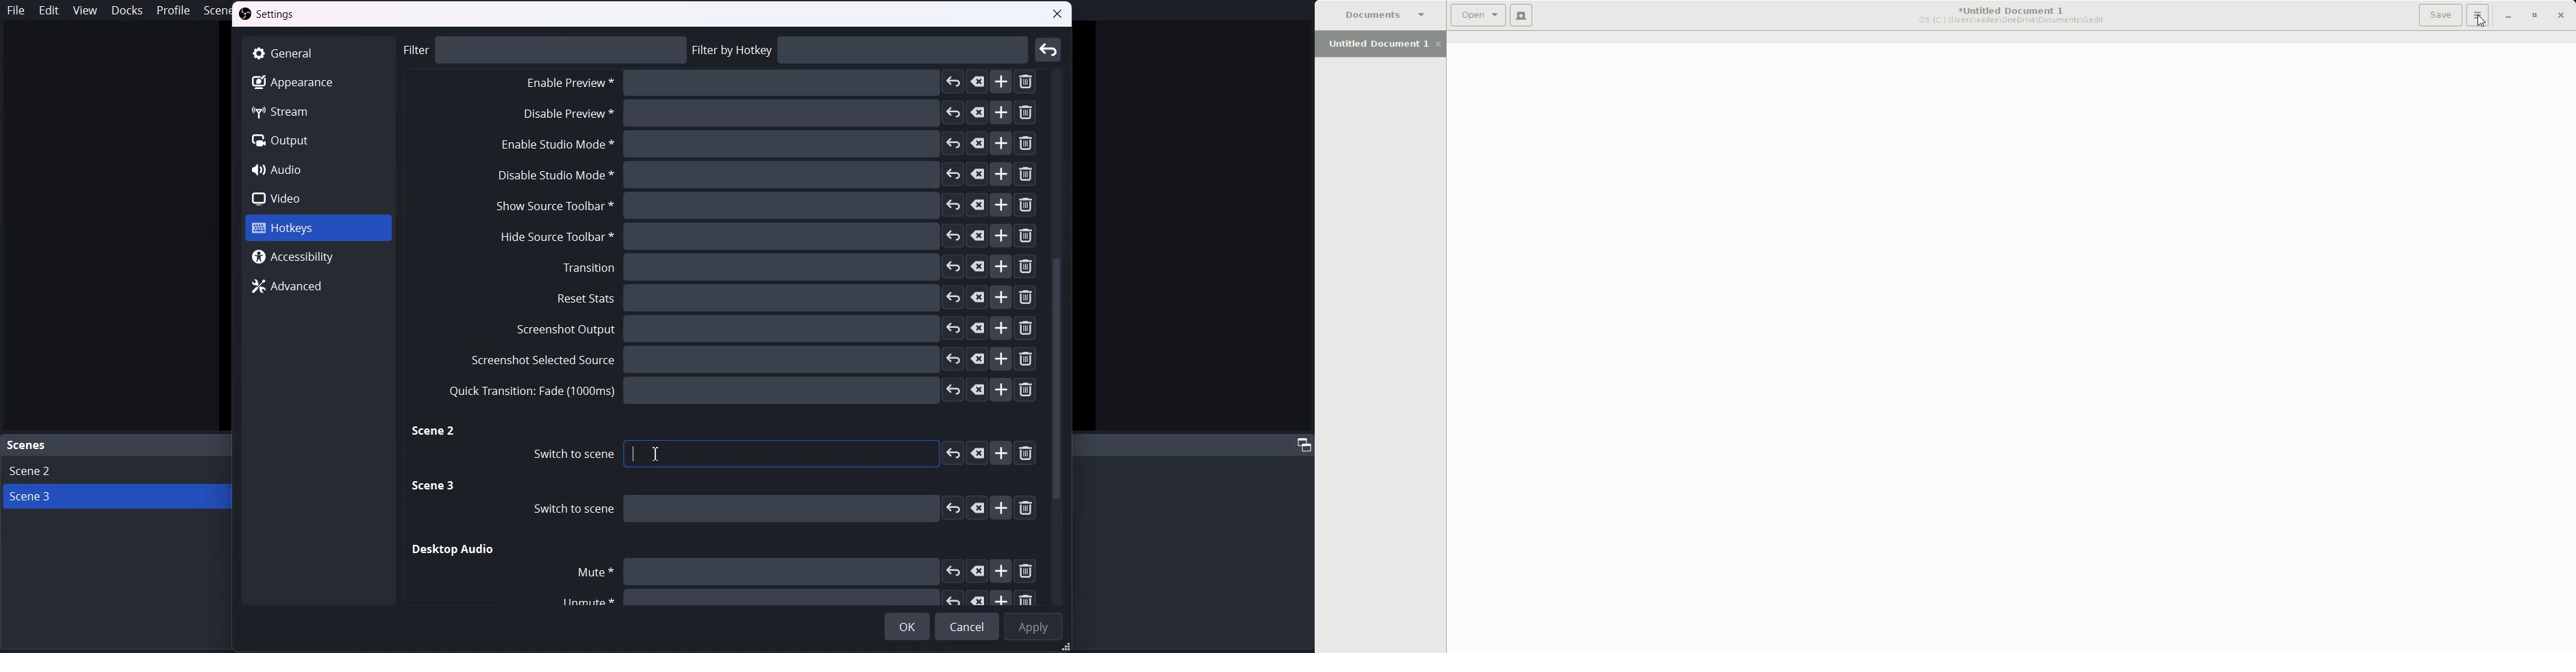  I want to click on Vertical scroll bar, so click(1059, 335).